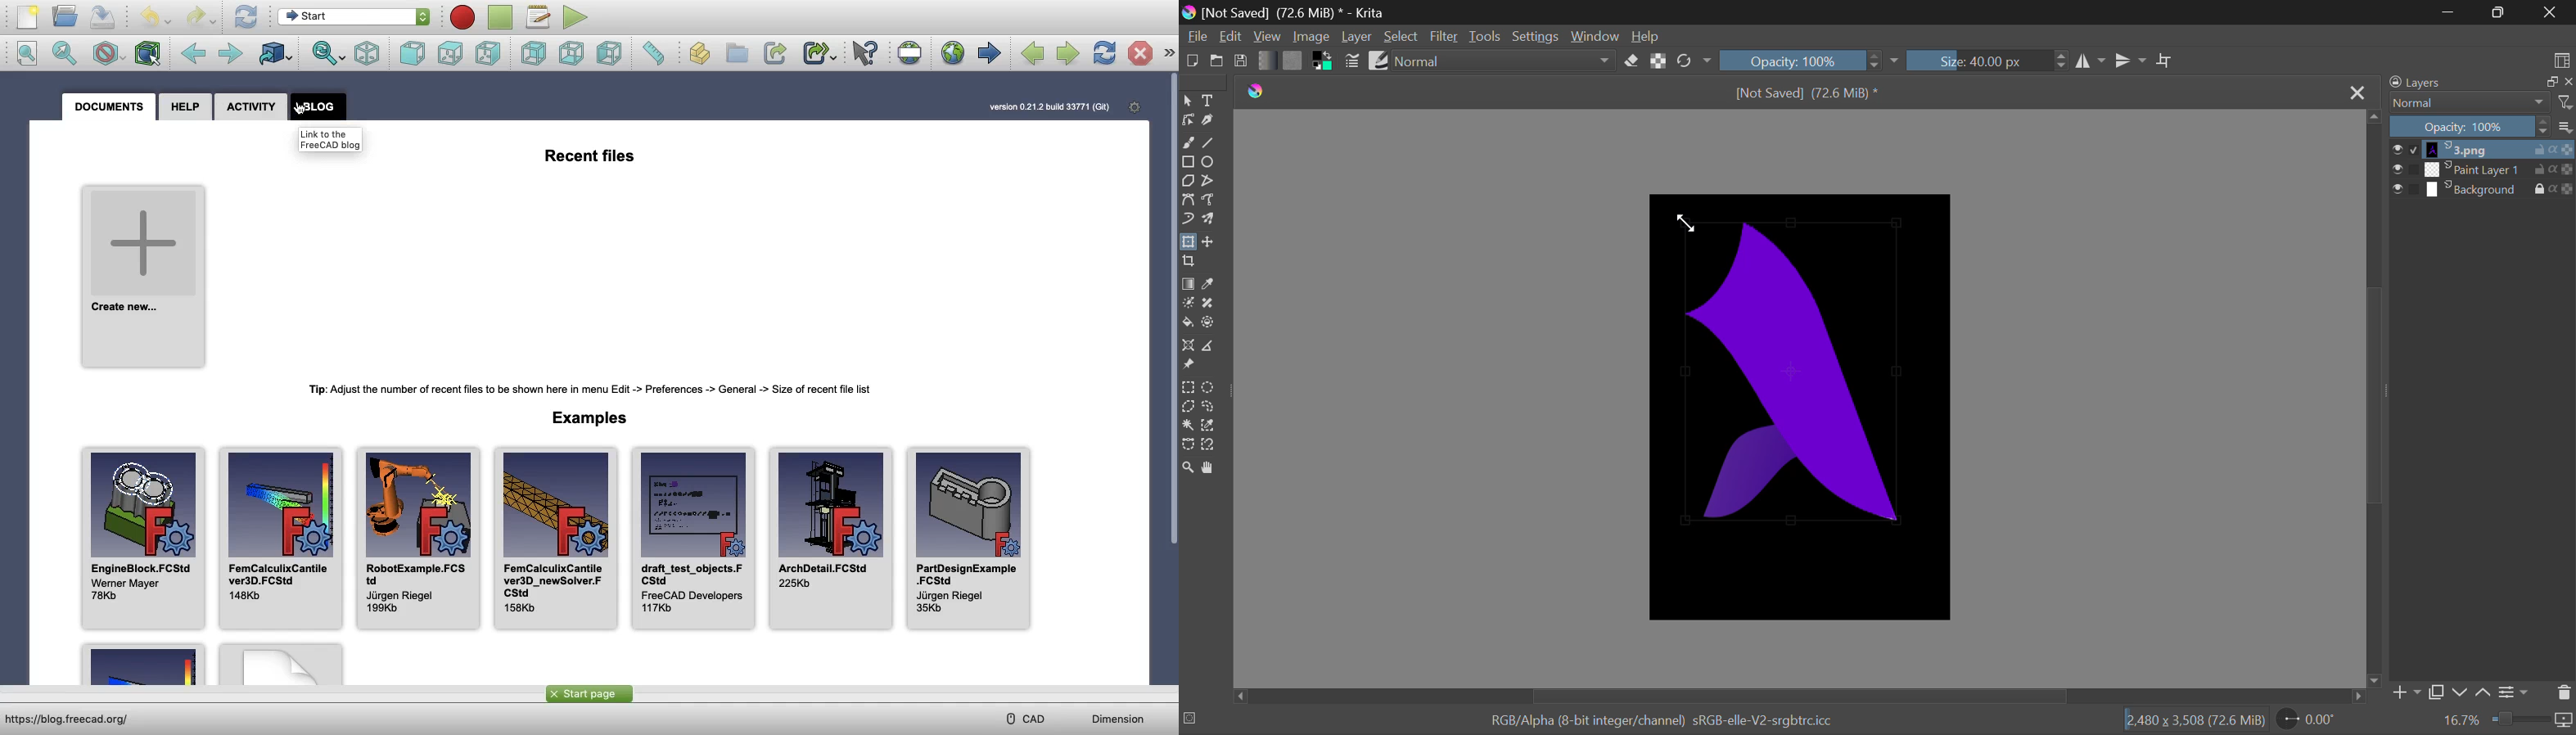 Image resolution: width=2576 pixels, height=756 pixels. What do you see at coordinates (1209, 425) in the screenshot?
I see `Similar Color Selection` at bounding box center [1209, 425].